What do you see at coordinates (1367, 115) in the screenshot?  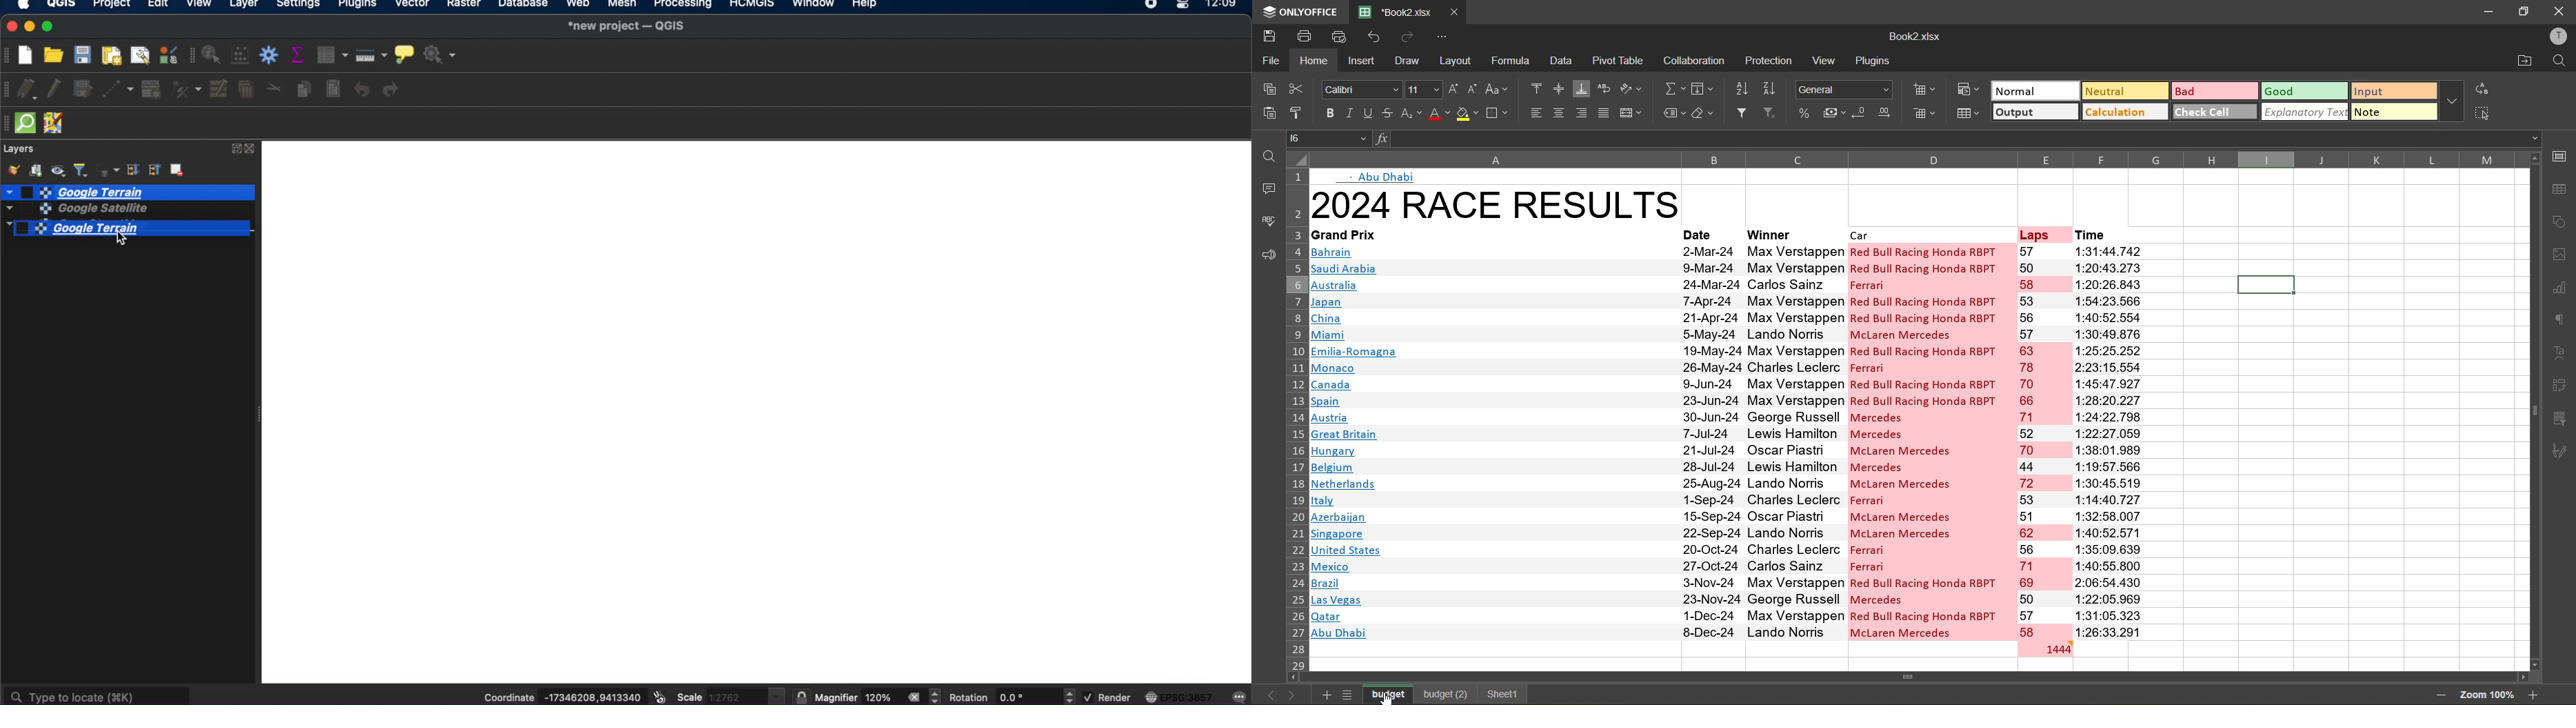 I see `underline` at bounding box center [1367, 115].